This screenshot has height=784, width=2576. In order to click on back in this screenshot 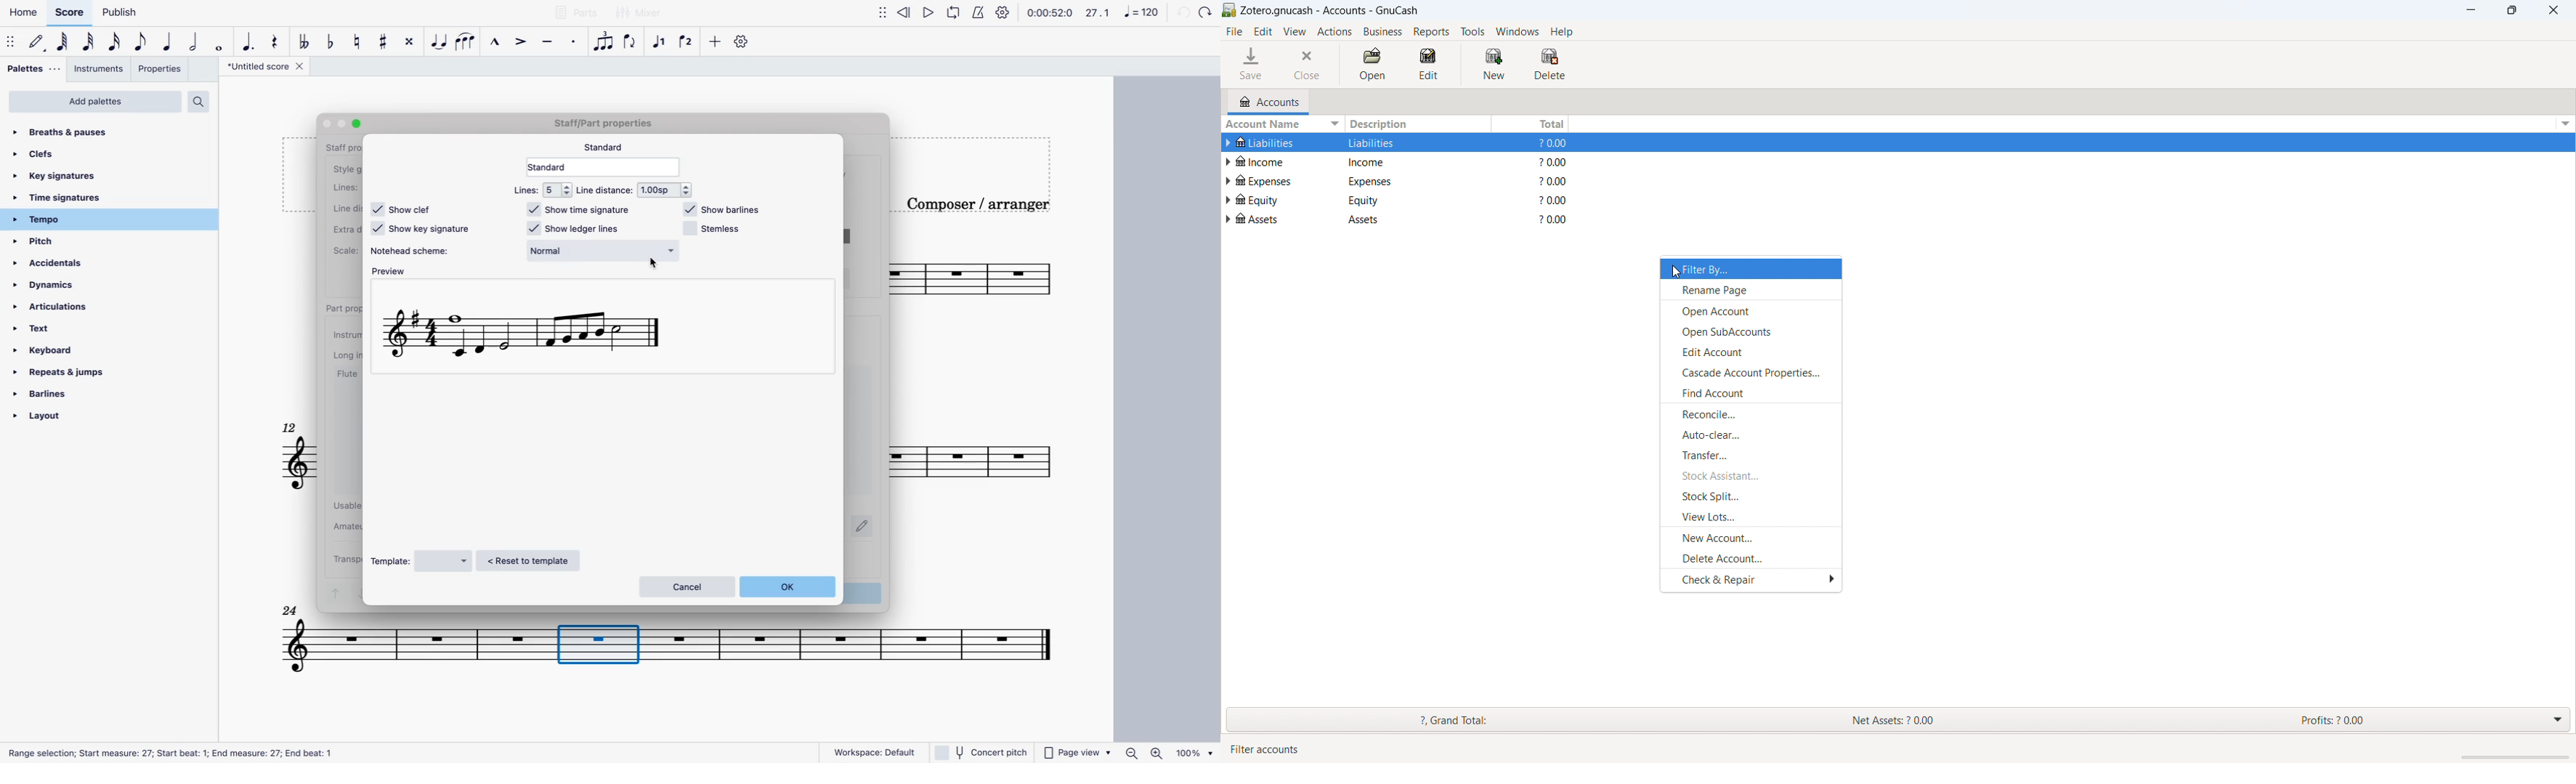, I will do `click(1182, 13)`.